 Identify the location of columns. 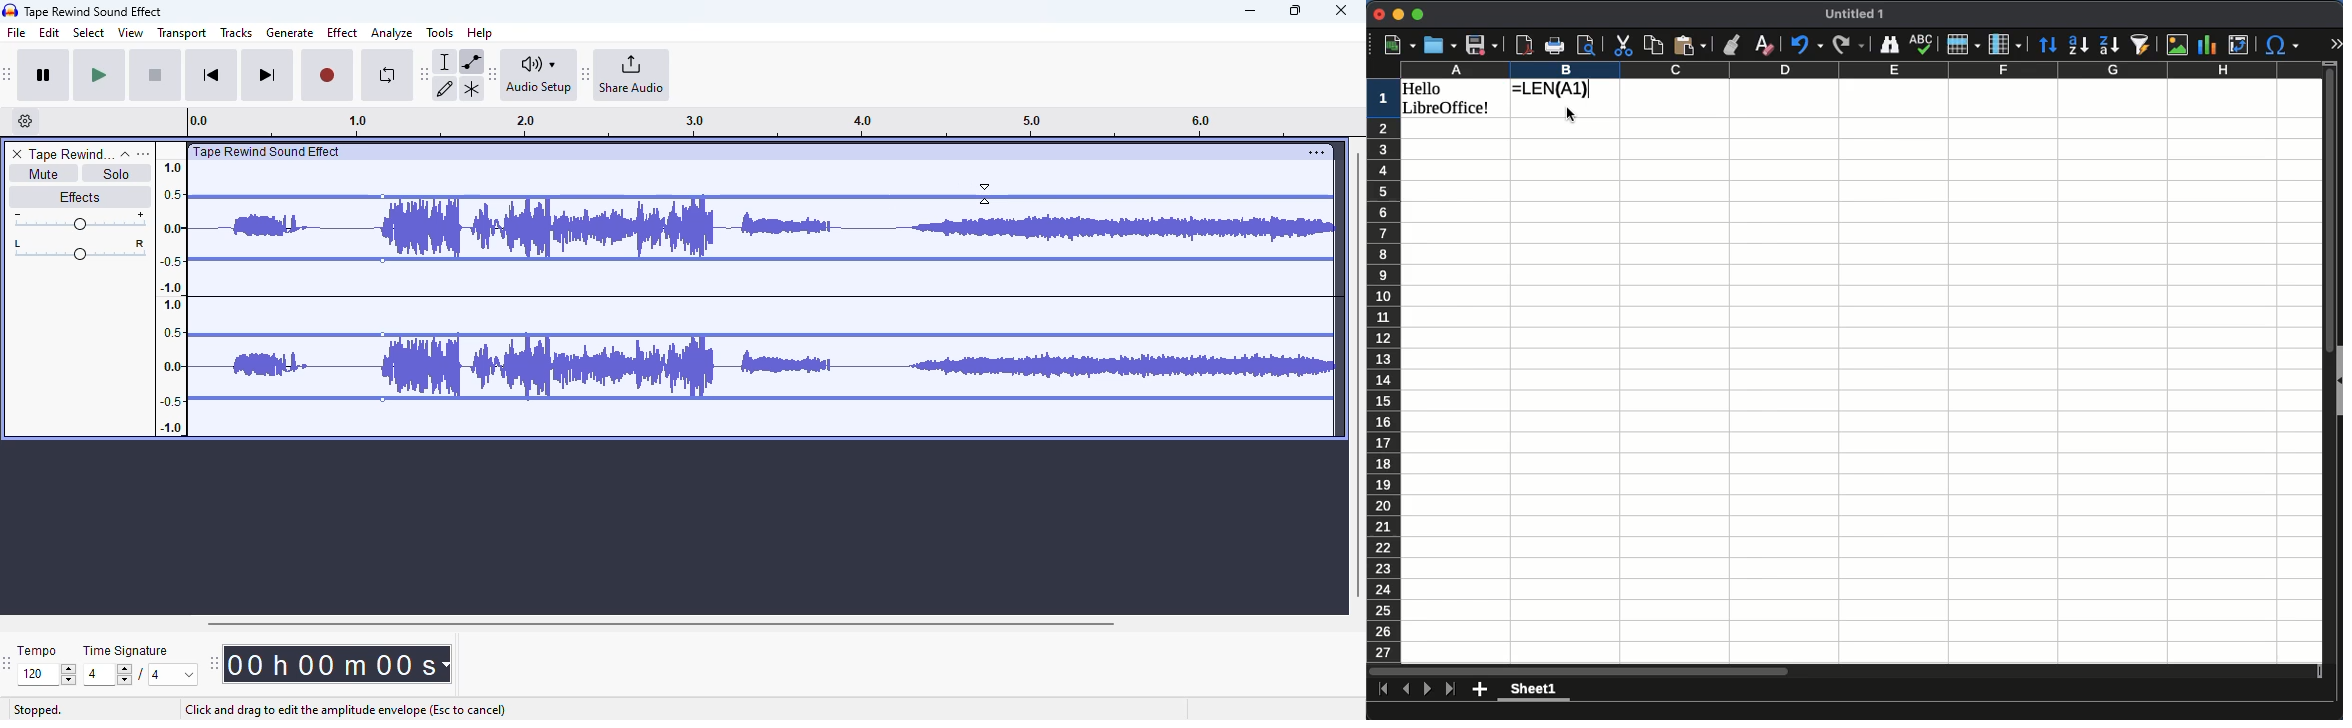
(1859, 70).